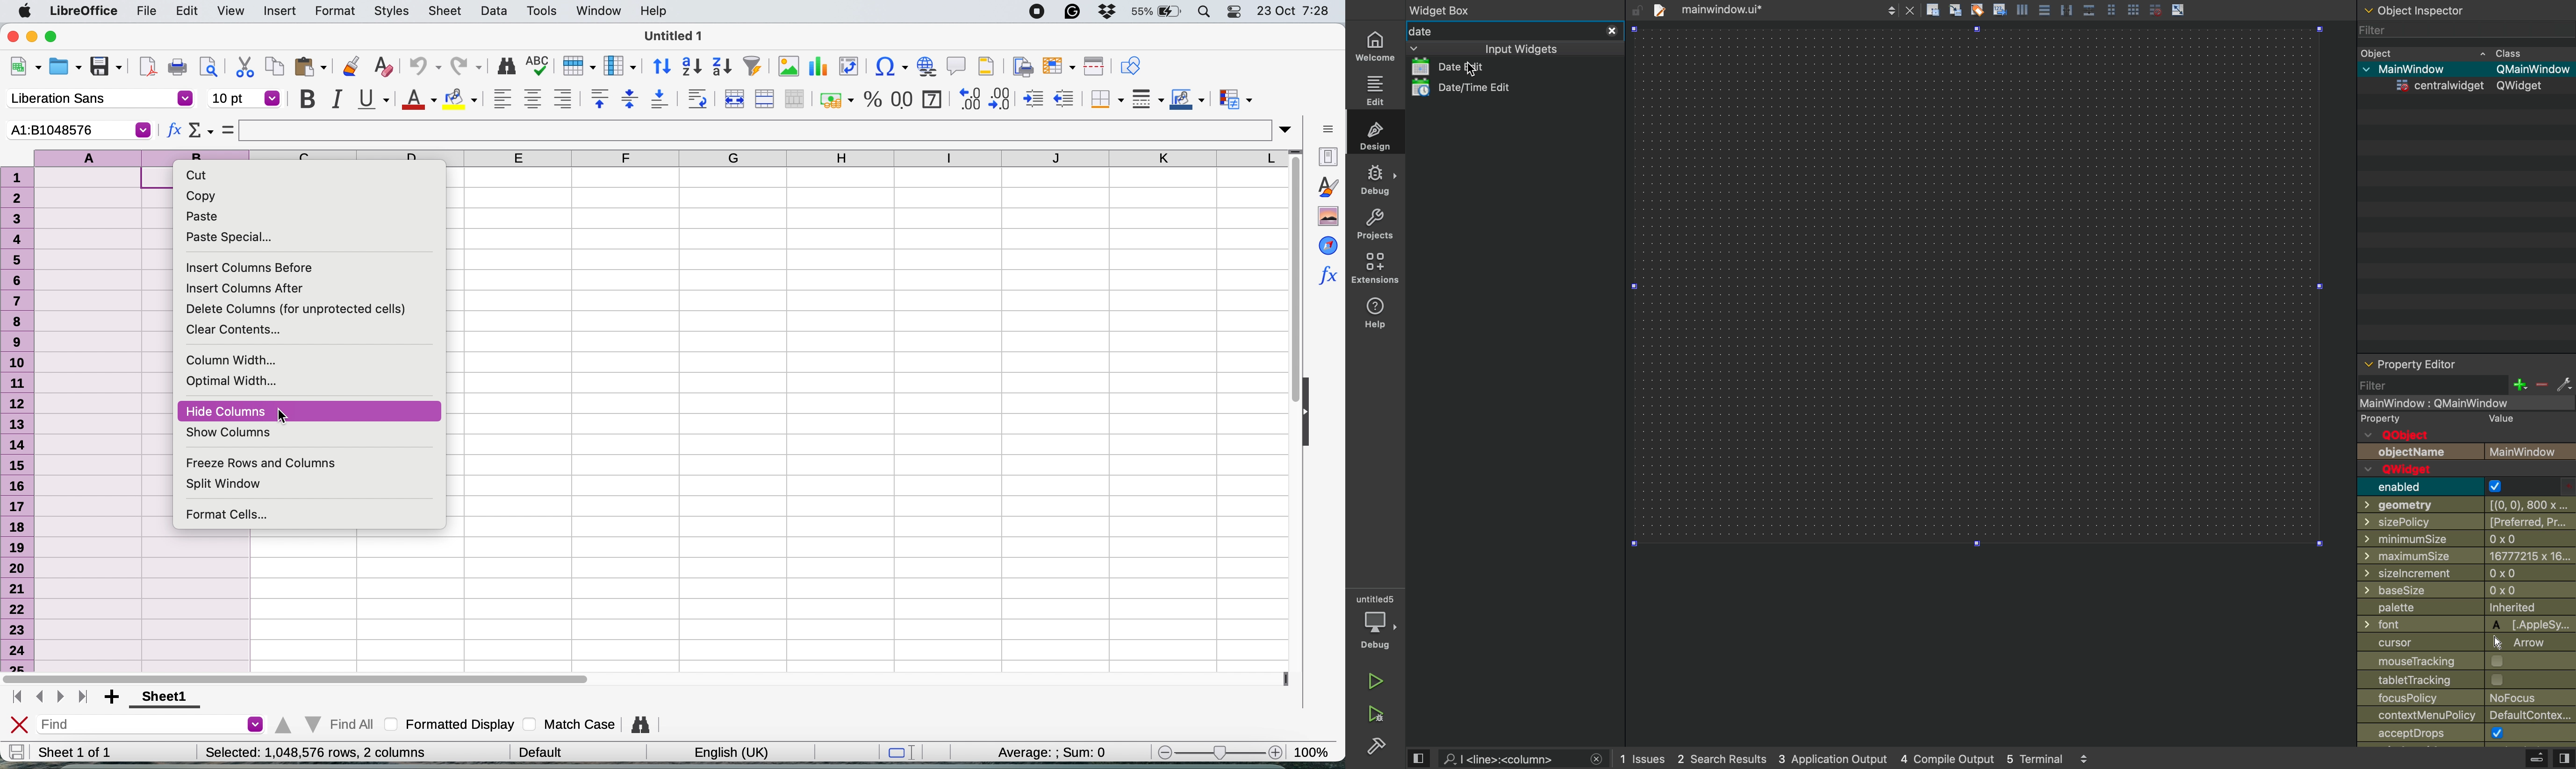 This screenshot has height=784, width=2576. I want to click on | Default, so click(552, 752).